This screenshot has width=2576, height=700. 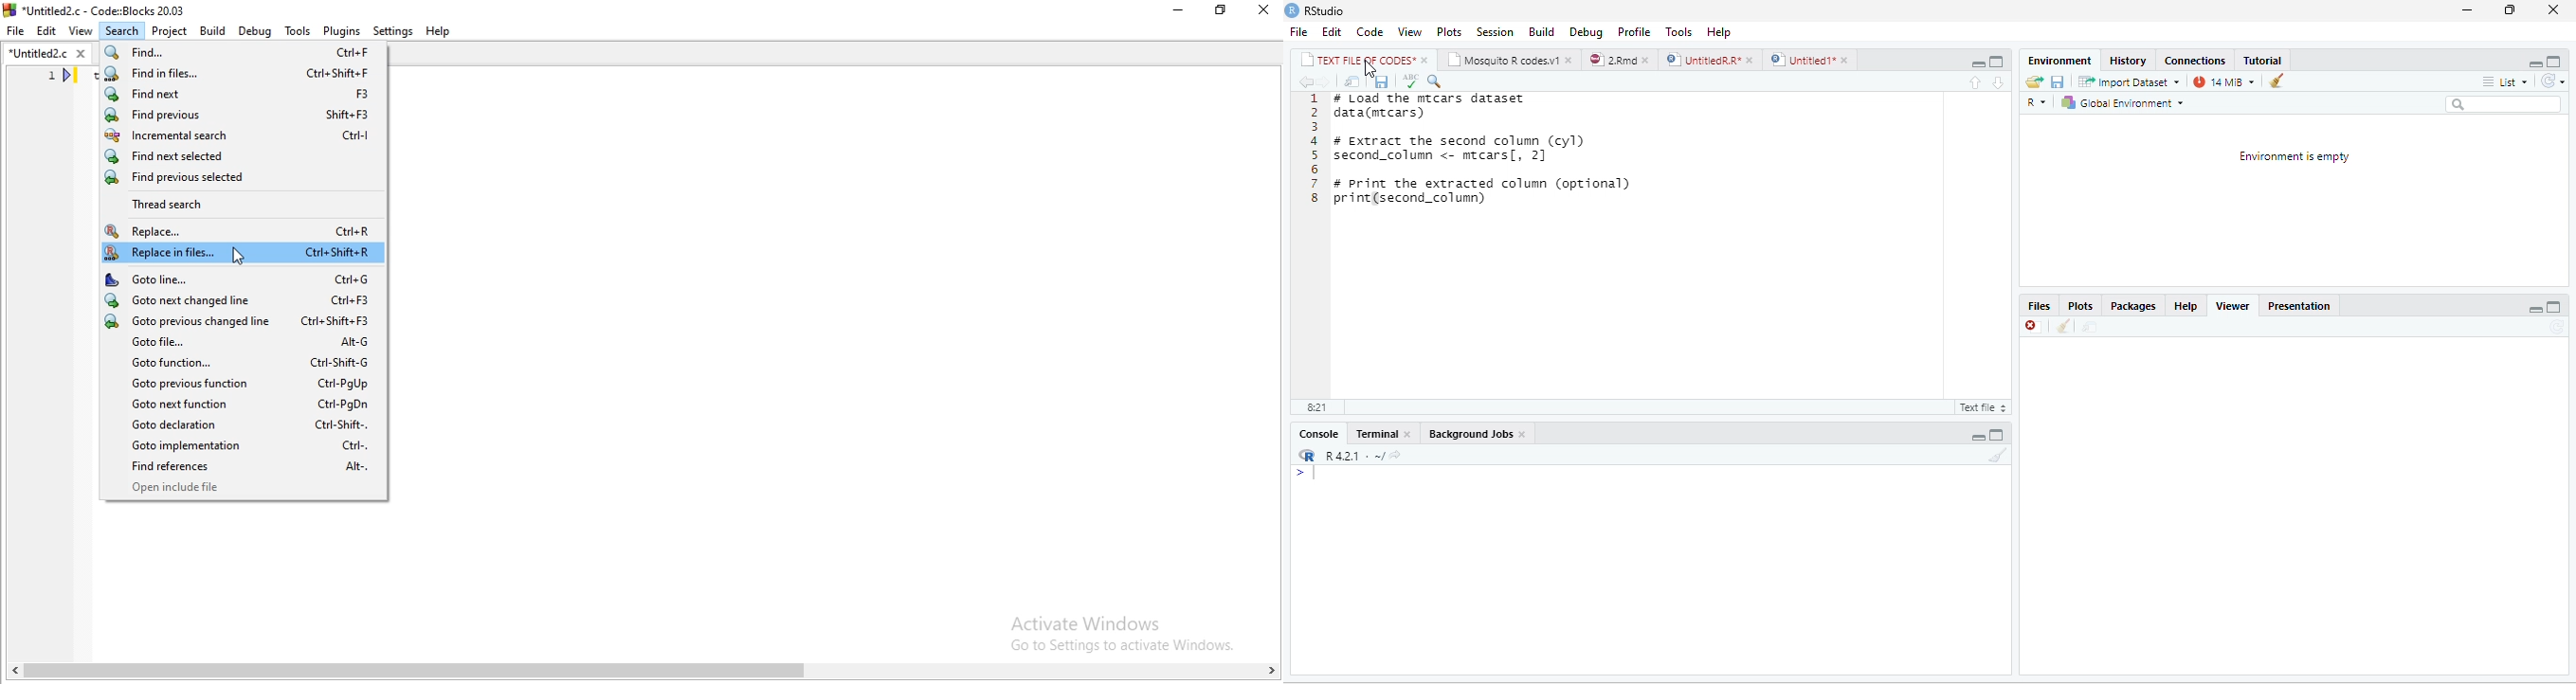 What do you see at coordinates (241, 177) in the screenshot?
I see `Find previous ` at bounding box center [241, 177].